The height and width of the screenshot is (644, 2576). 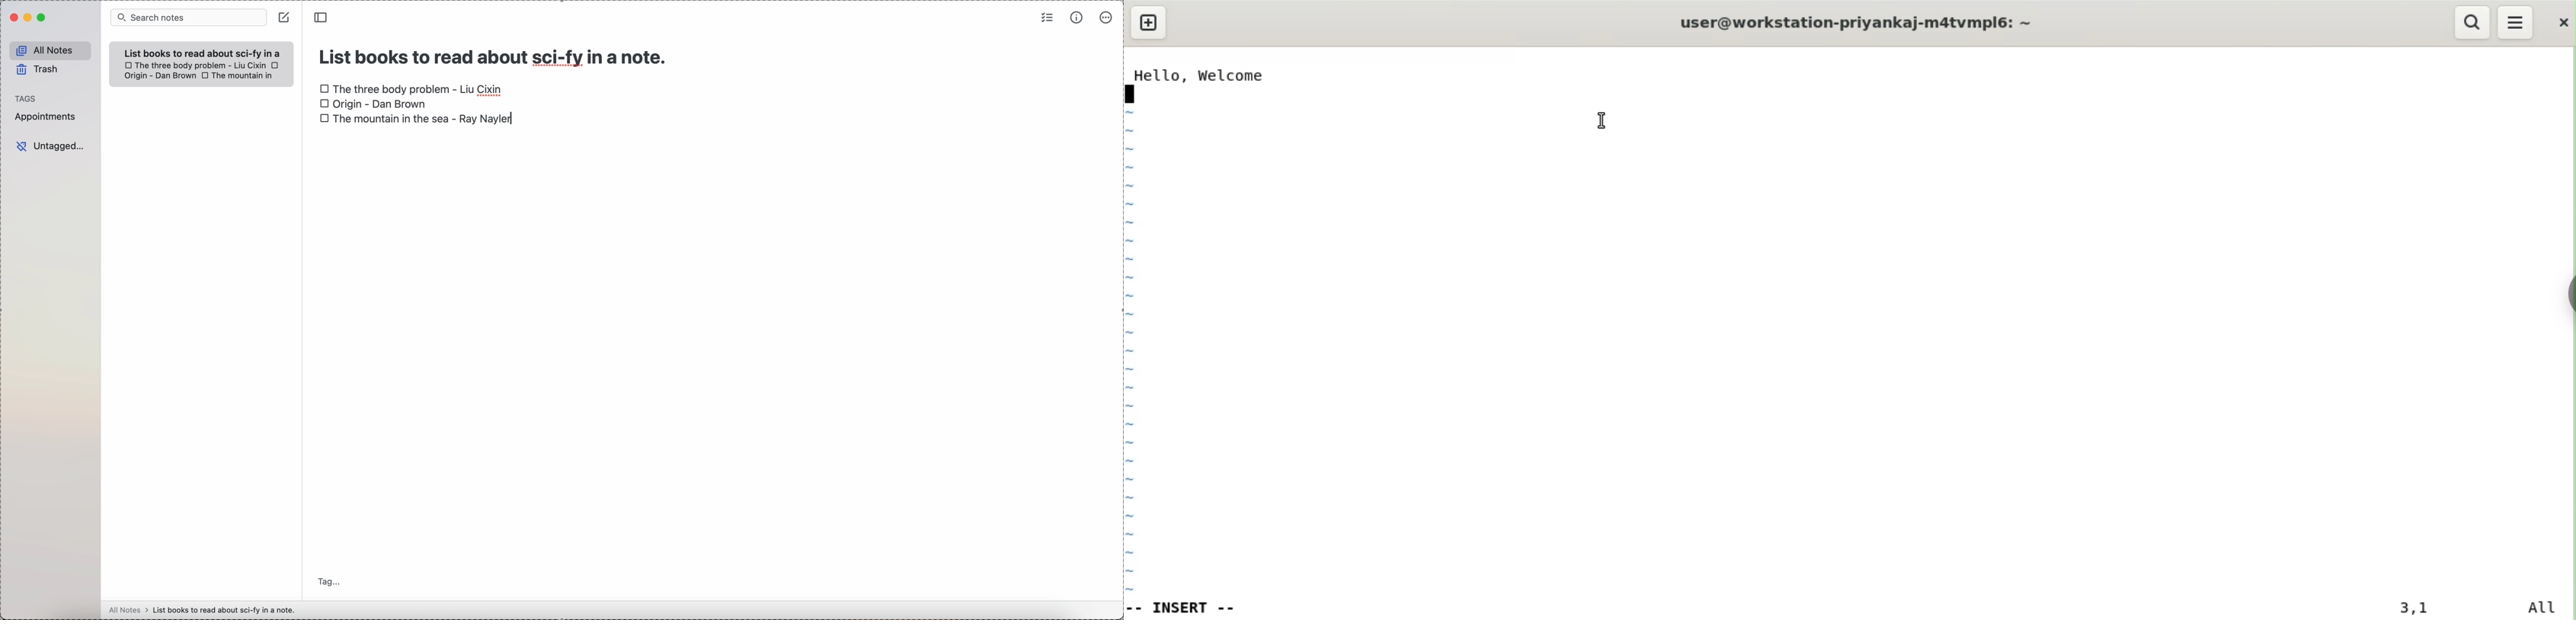 I want to click on checkbox The mountain in, so click(x=238, y=76).